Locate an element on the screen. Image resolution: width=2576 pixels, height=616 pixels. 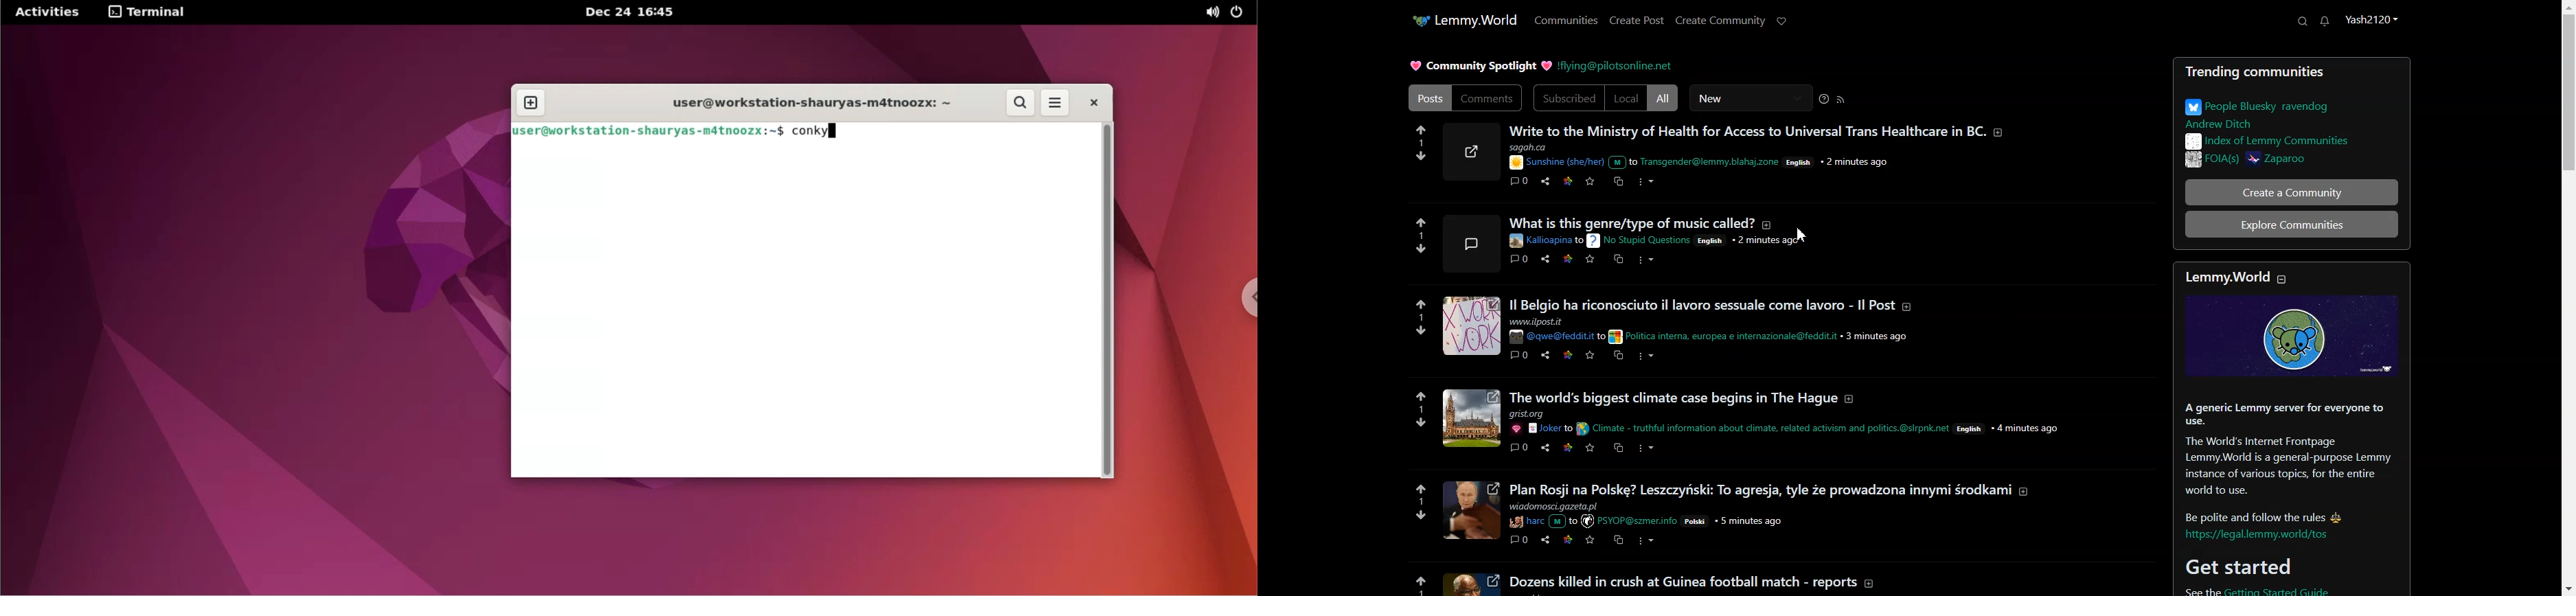
text is located at coordinates (1542, 431).